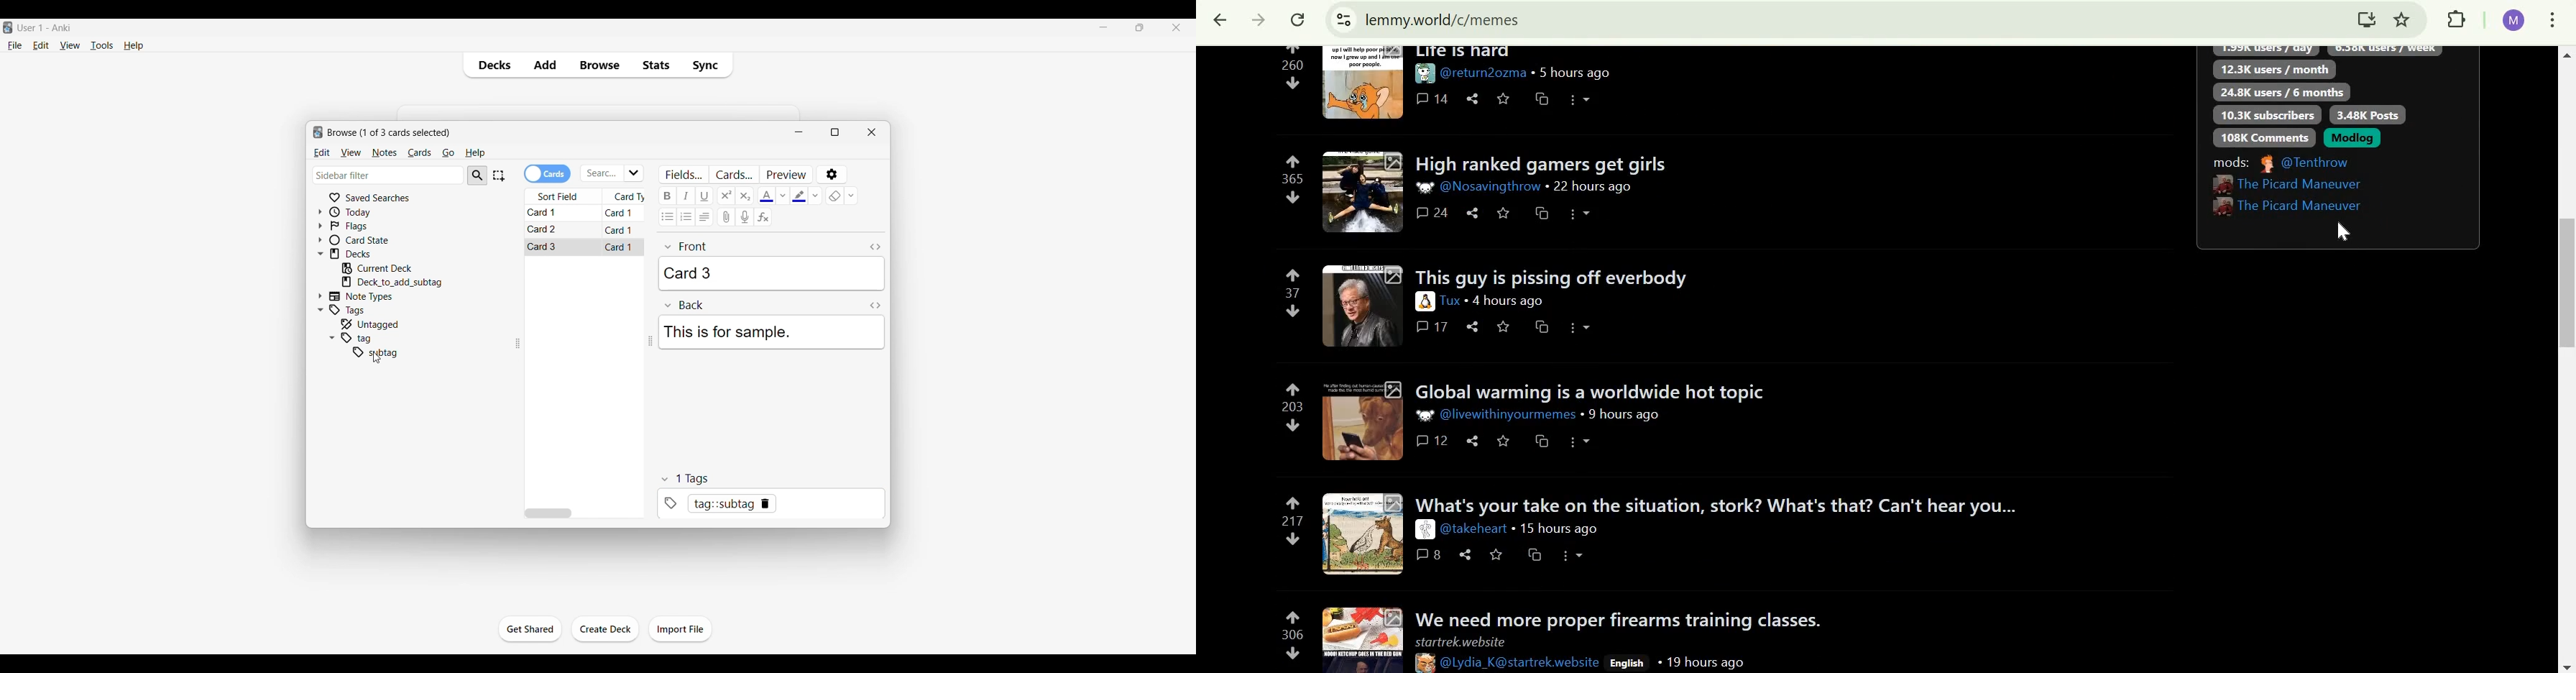 This screenshot has height=700, width=2576. What do you see at coordinates (782, 196) in the screenshot?
I see `Text color options` at bounding box center [782, 196].